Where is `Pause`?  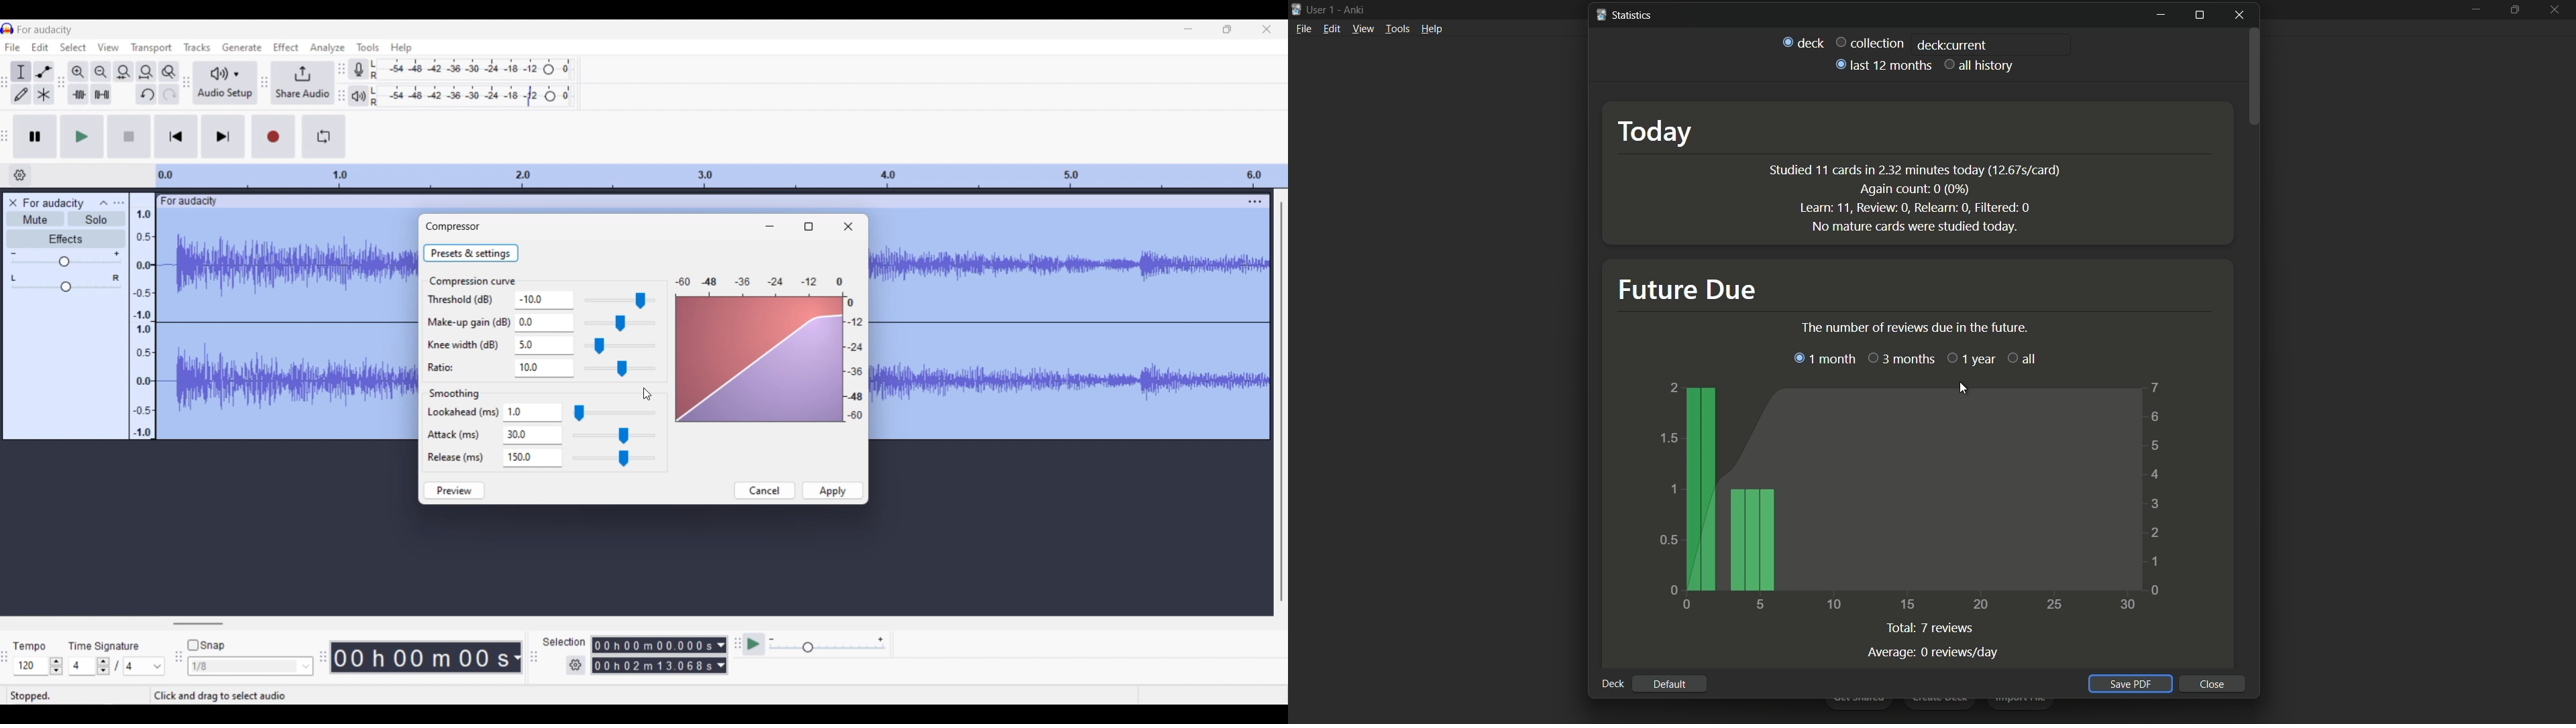
Pause is located at coordinates (36, 137).